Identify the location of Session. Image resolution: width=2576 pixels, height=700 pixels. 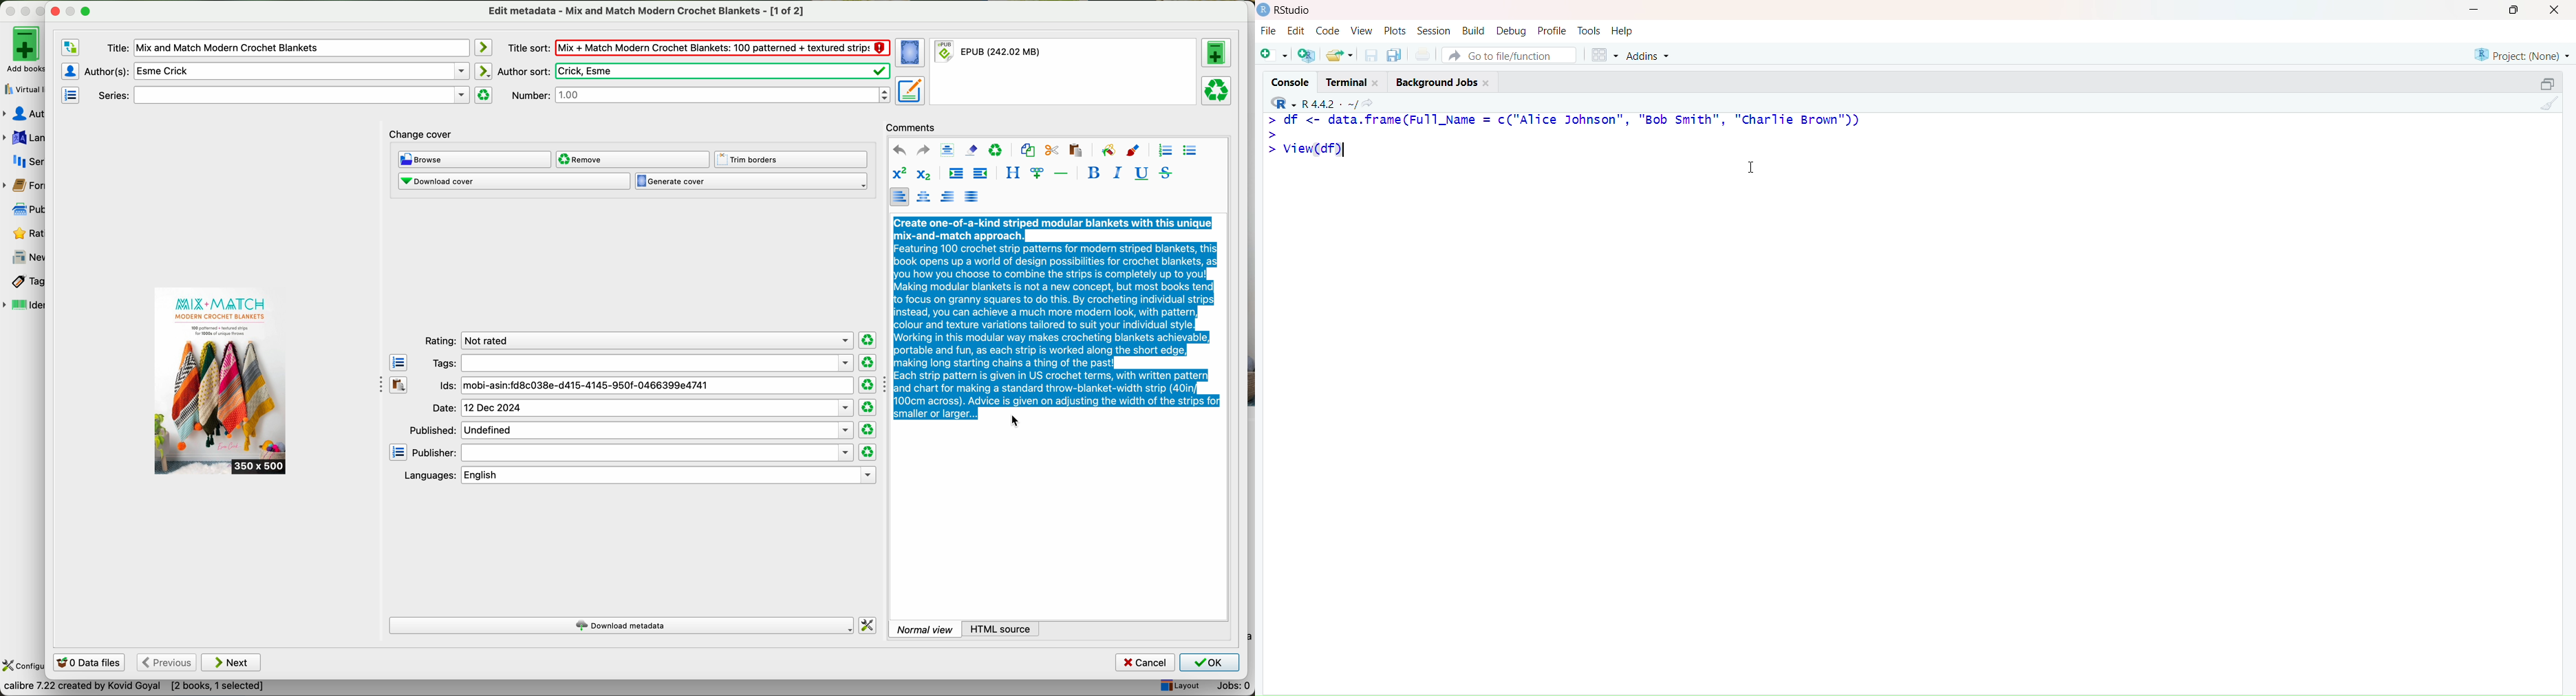
(1434, 31).